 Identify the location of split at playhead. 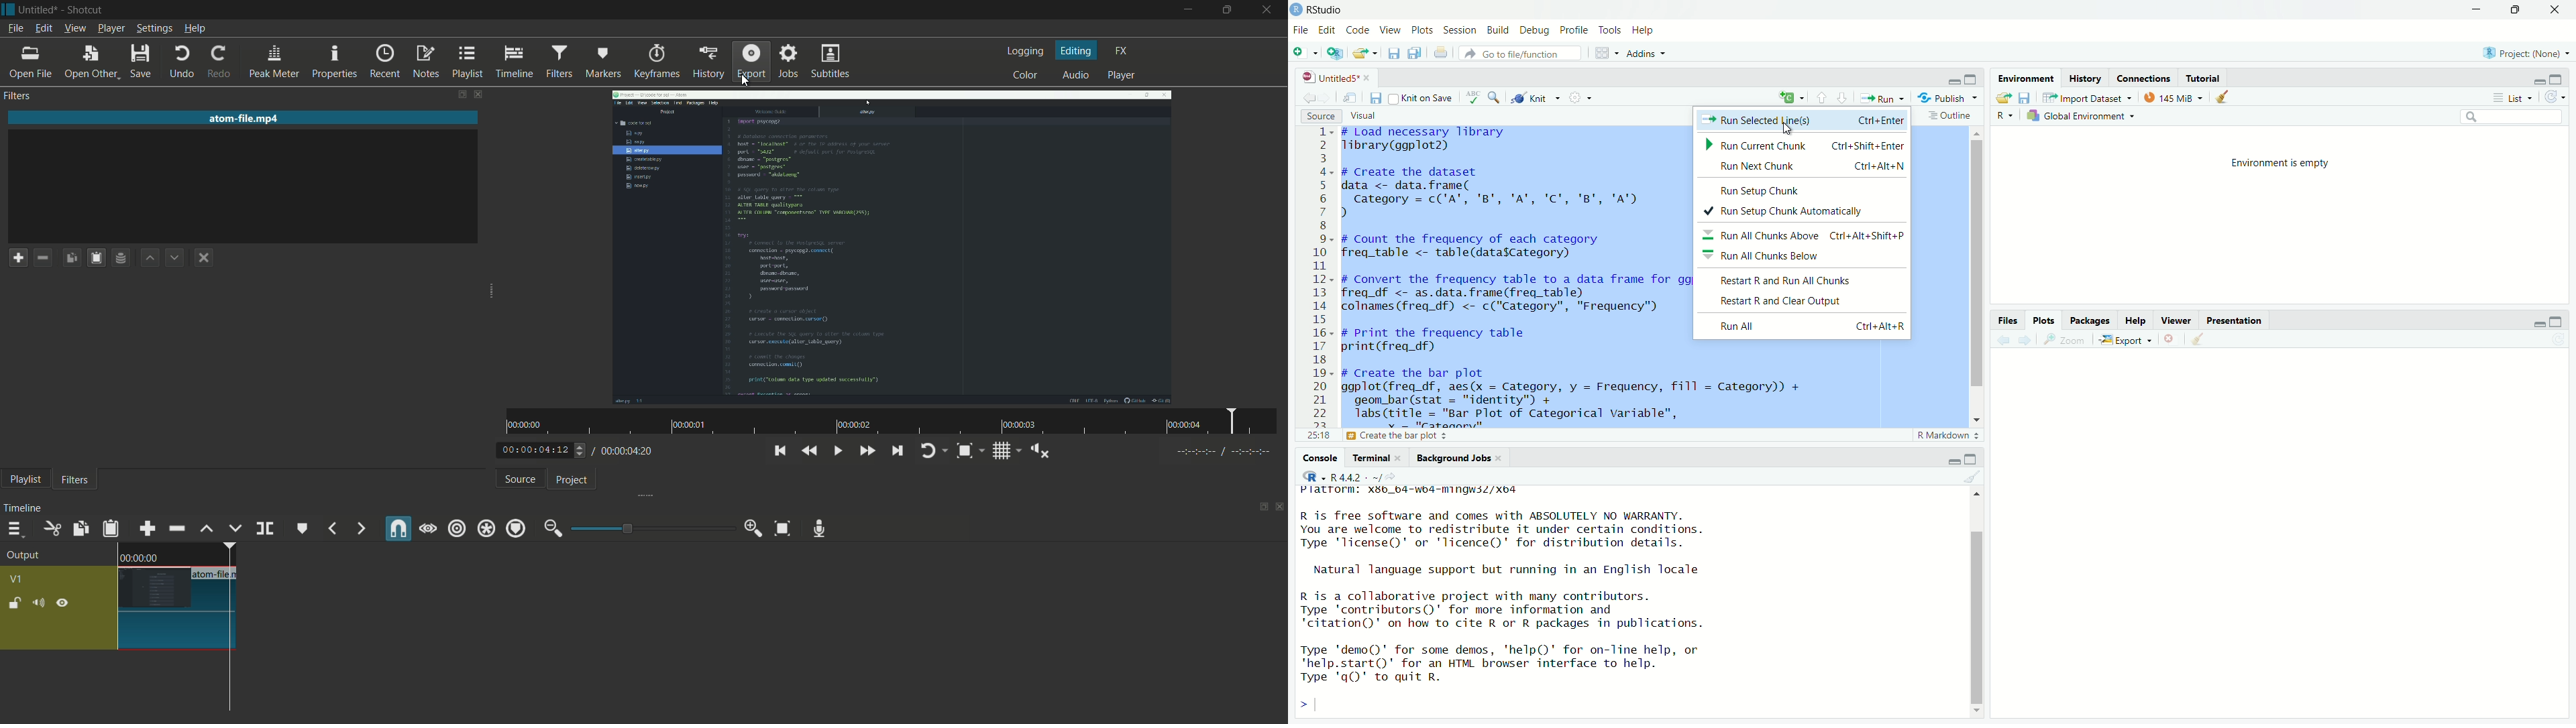
(265, 528).